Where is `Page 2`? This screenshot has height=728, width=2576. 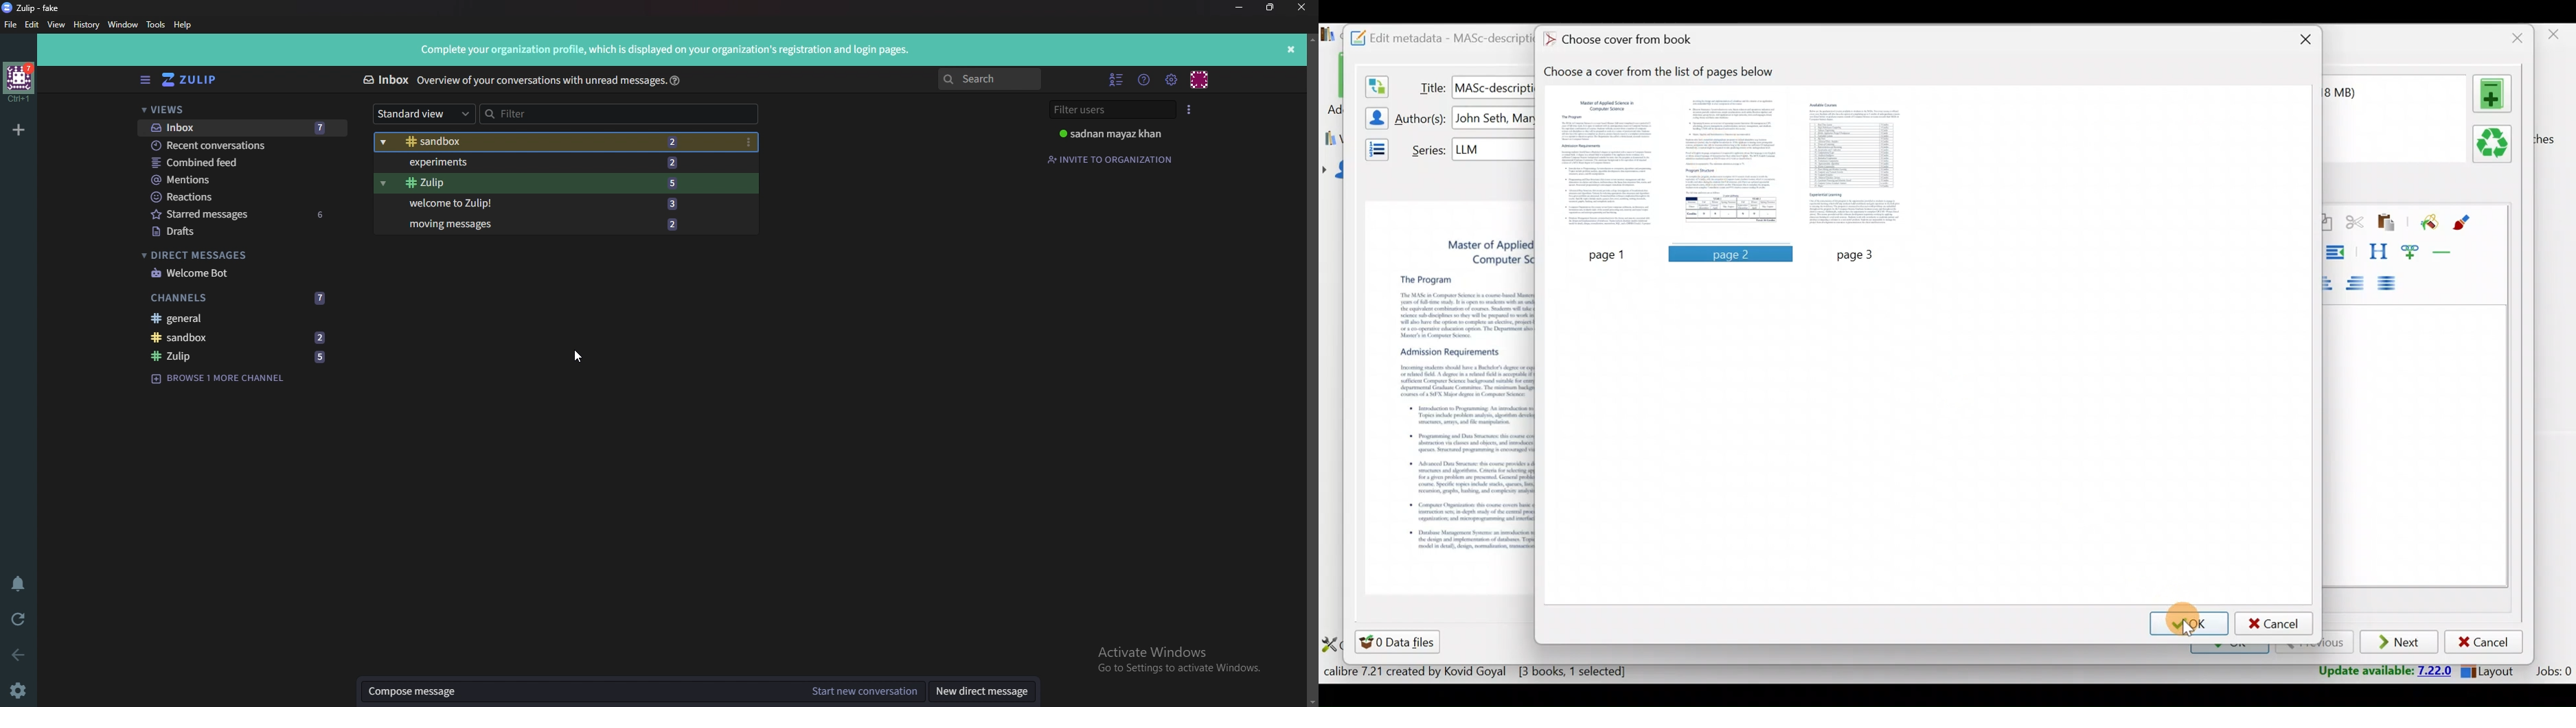
Page 2 is located at coordinates (1731, 165).